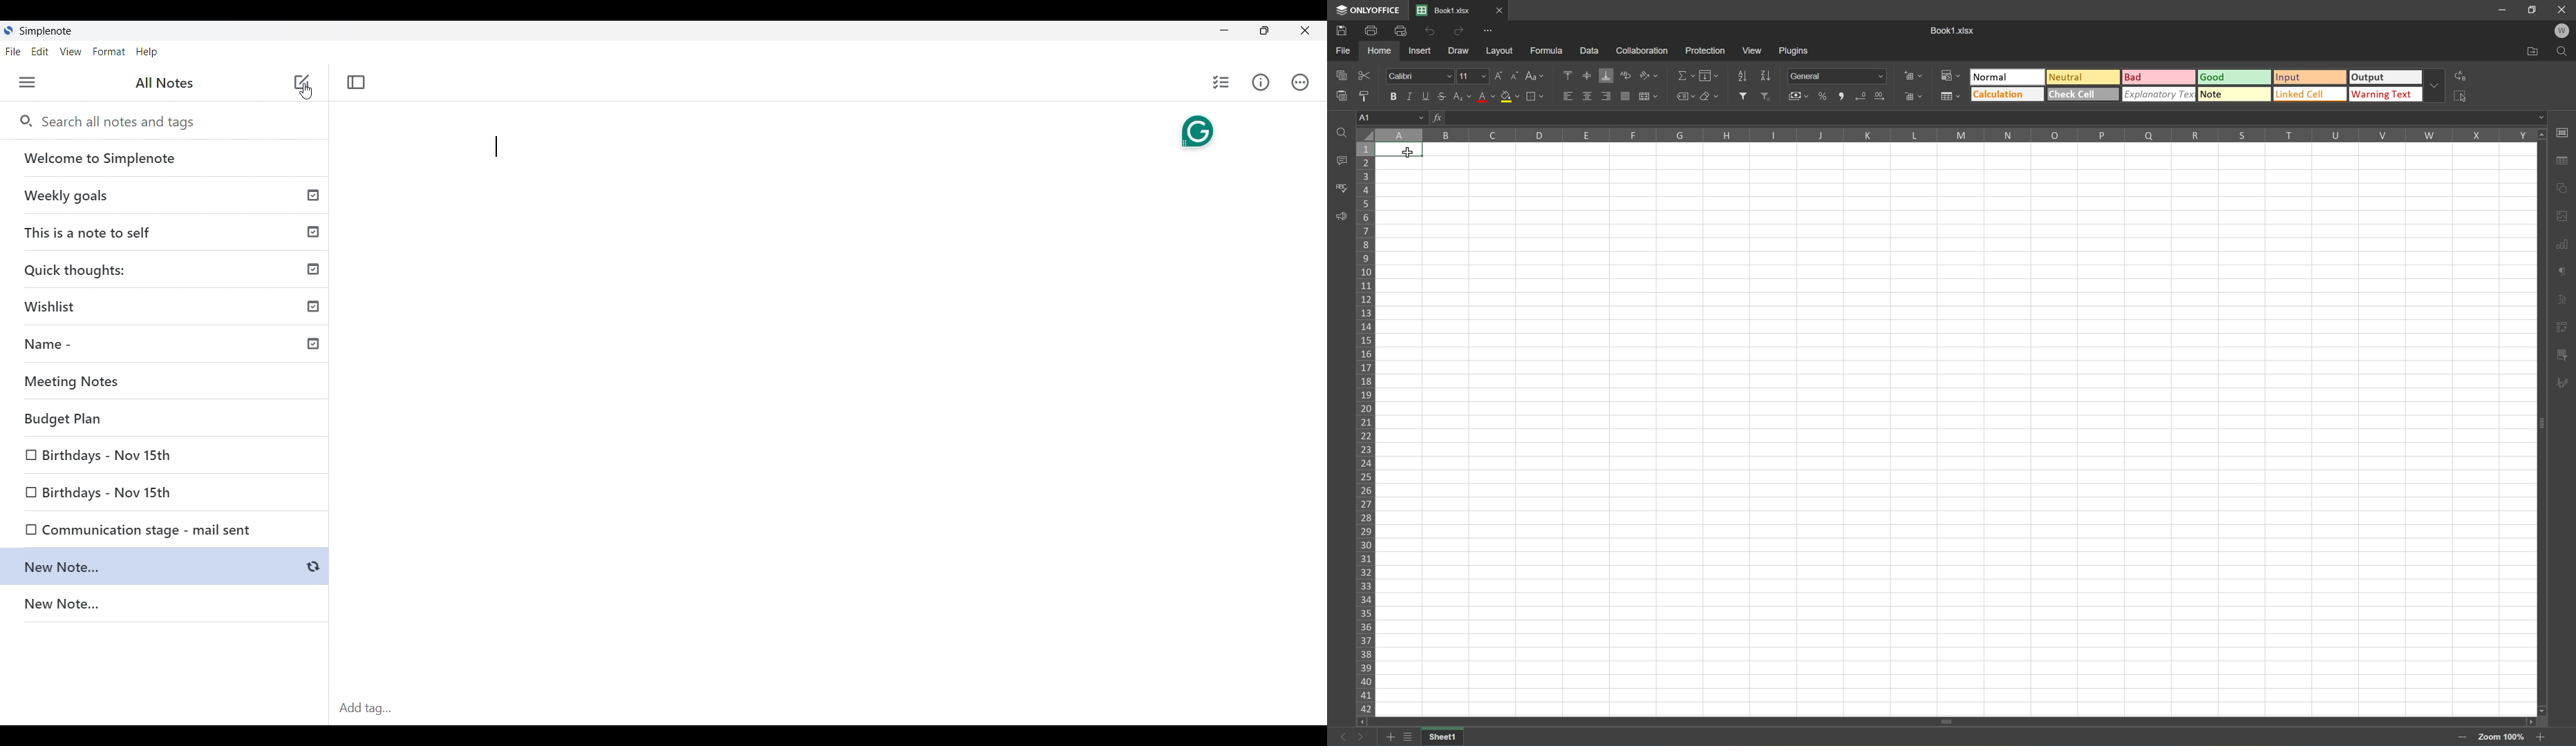 The width and height of the screenshot is (2576, 756). Describe the element at coordinates (12, 51) in the screenshot. I see `File` at that location.